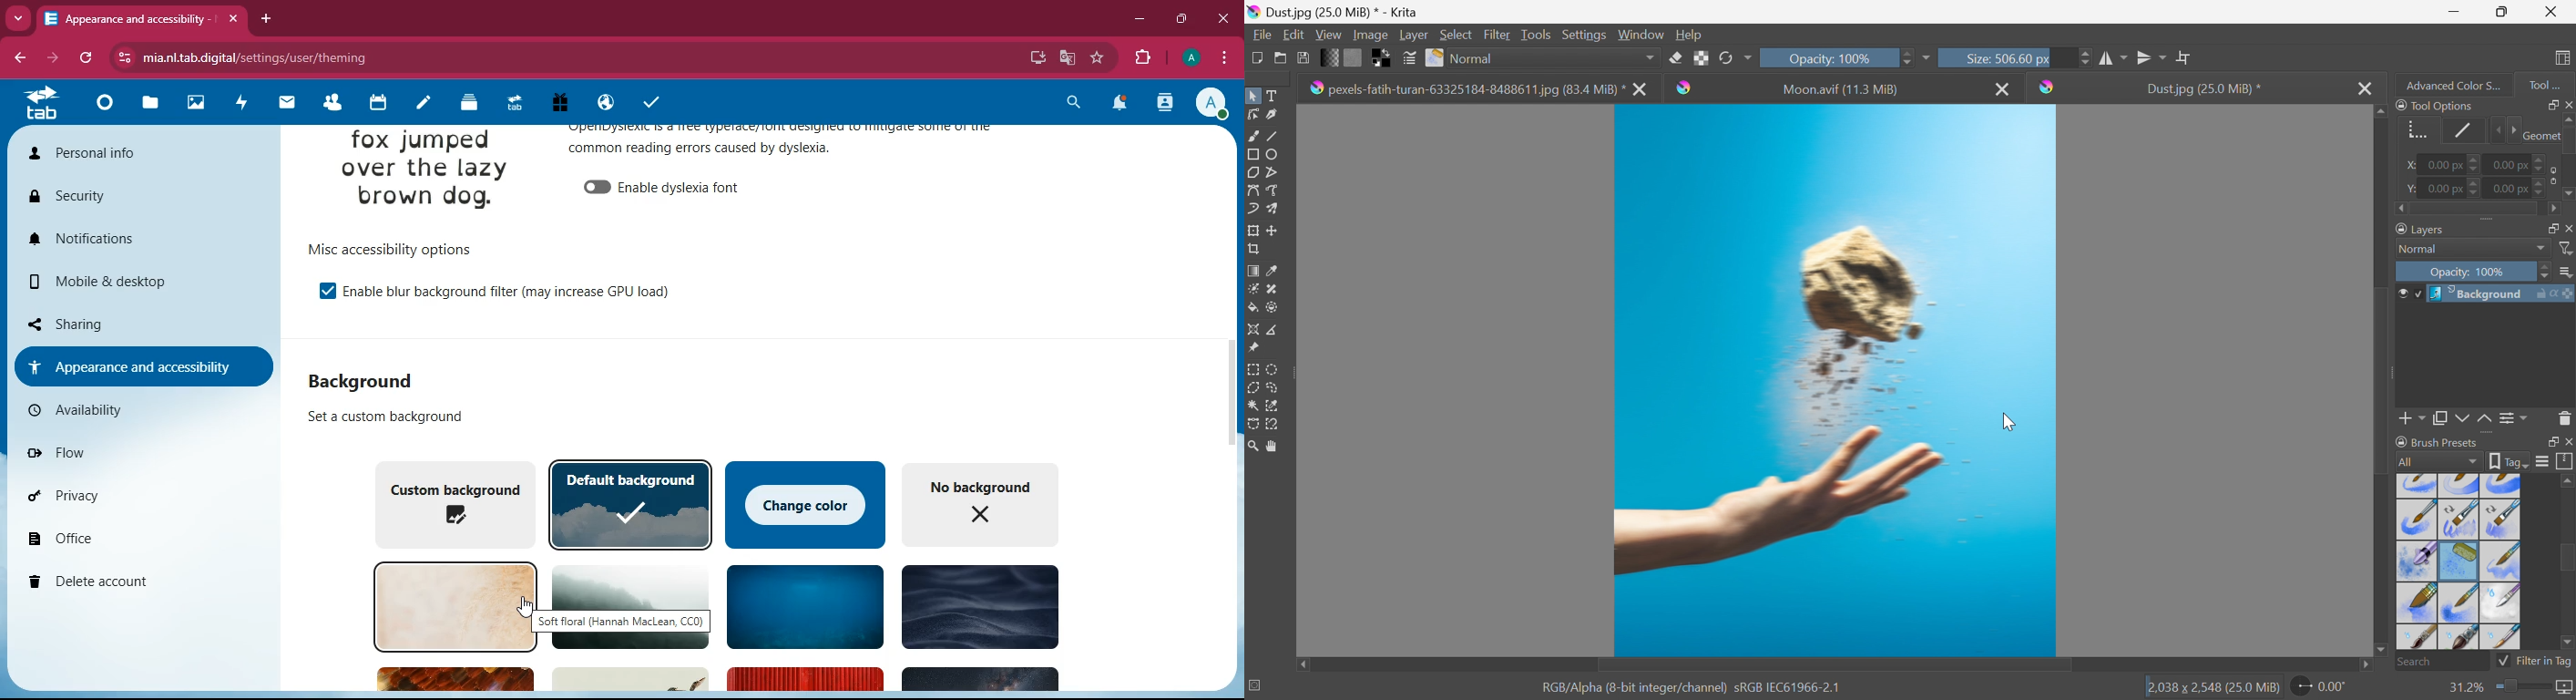 The image size is (2576, 700). I want to click on notes, so click(423, 106).